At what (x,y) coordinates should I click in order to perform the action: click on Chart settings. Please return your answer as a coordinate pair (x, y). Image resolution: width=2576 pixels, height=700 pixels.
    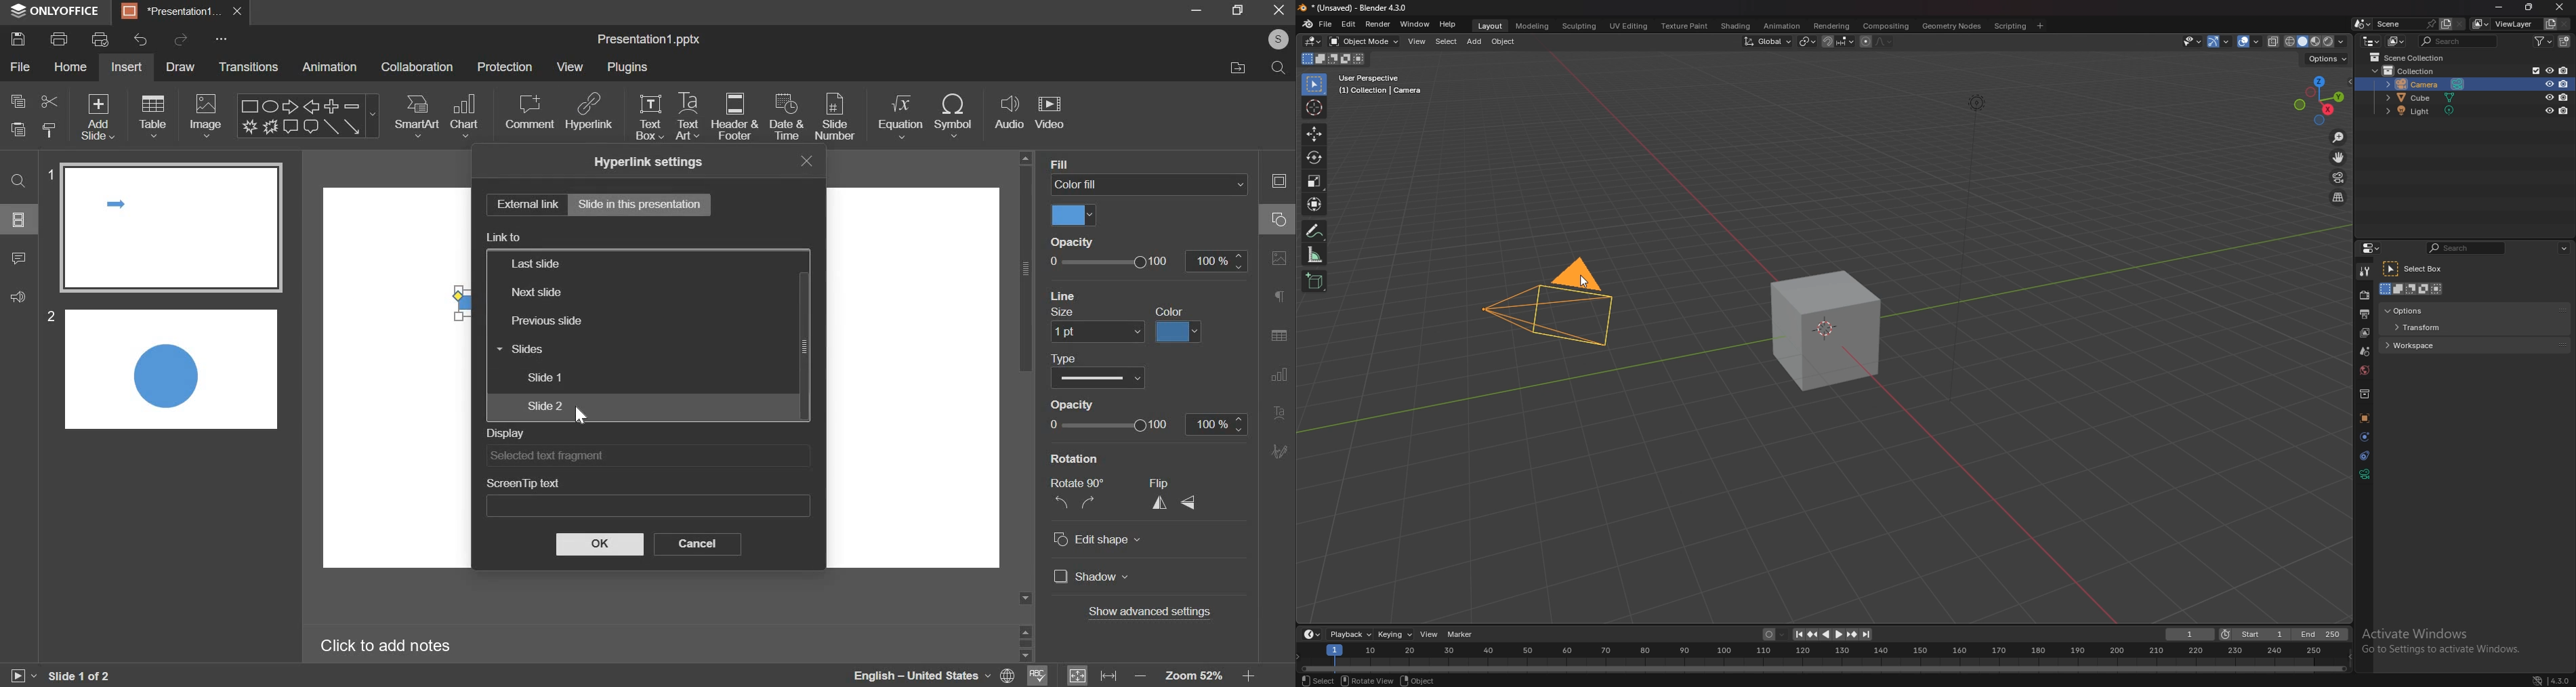
    Looking at the image, I should click on (1280, 374).